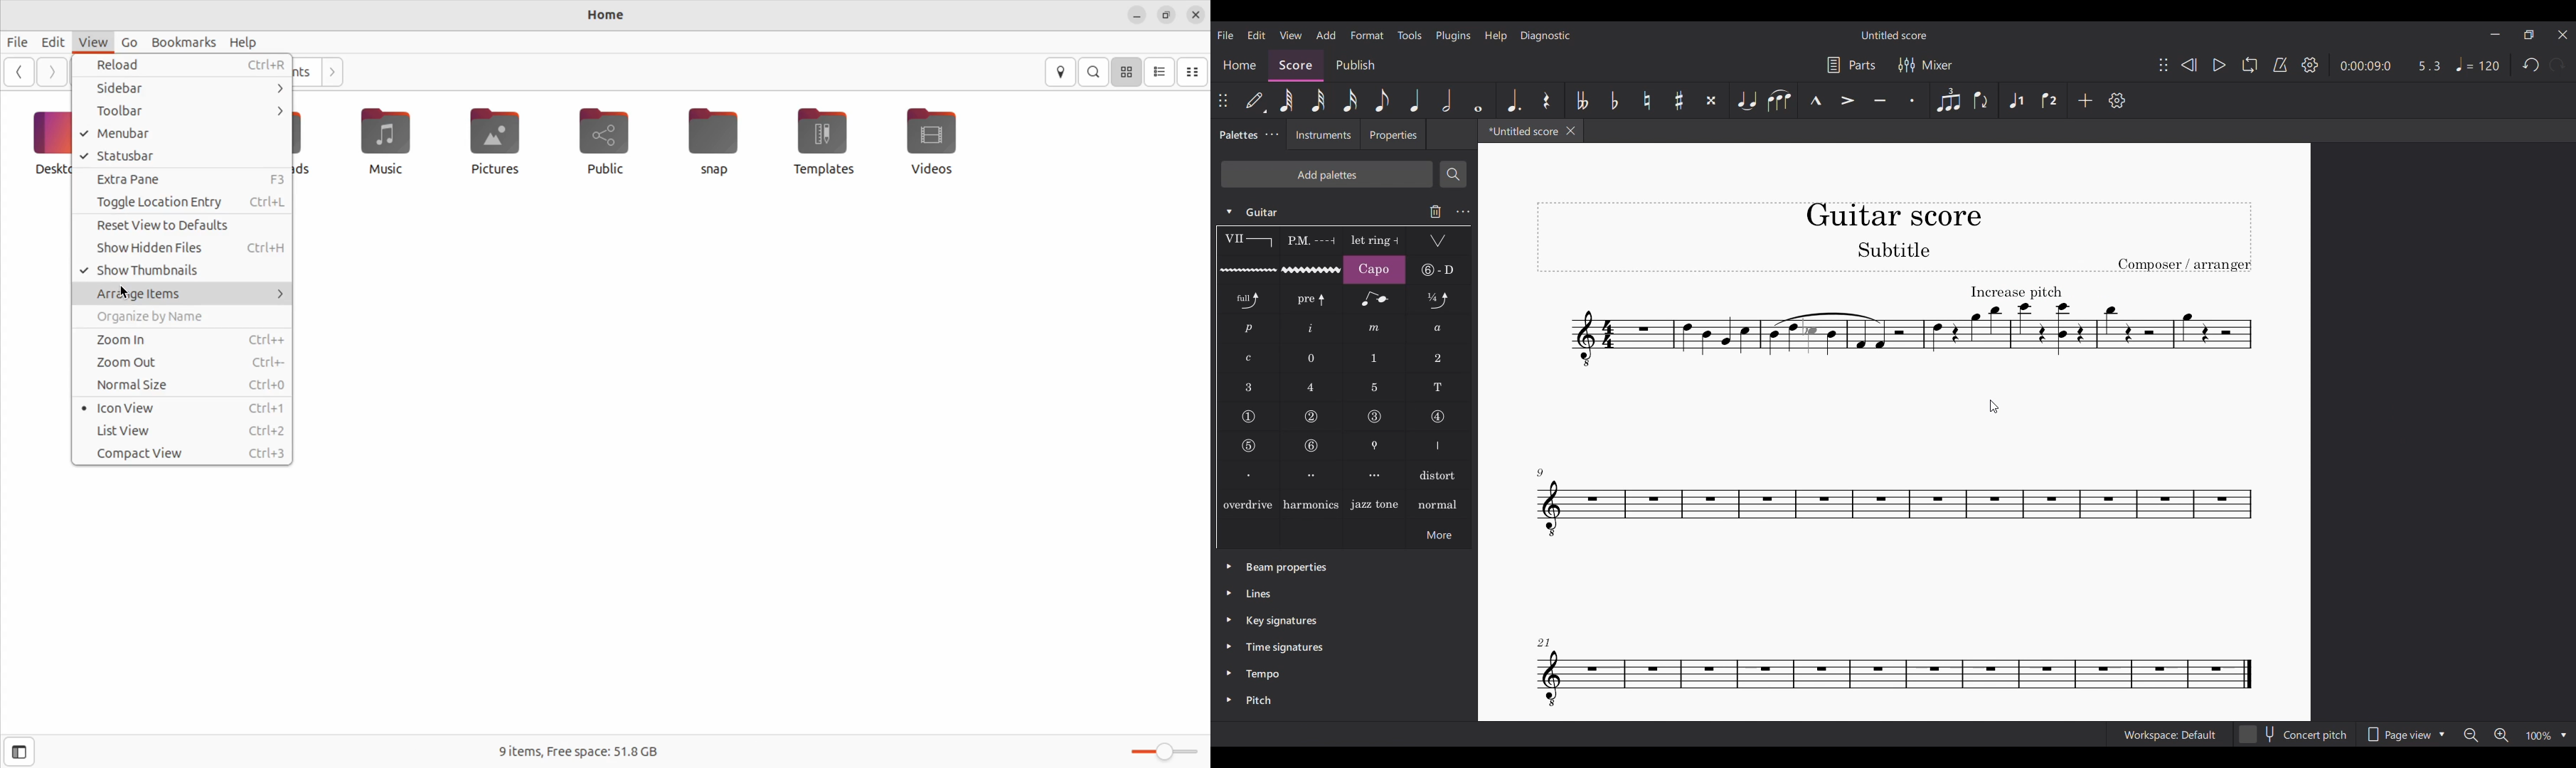 The width and height of the screenshot is (2576, 784). I want to click on LH guitar fingering 2, so click(1438, 358).